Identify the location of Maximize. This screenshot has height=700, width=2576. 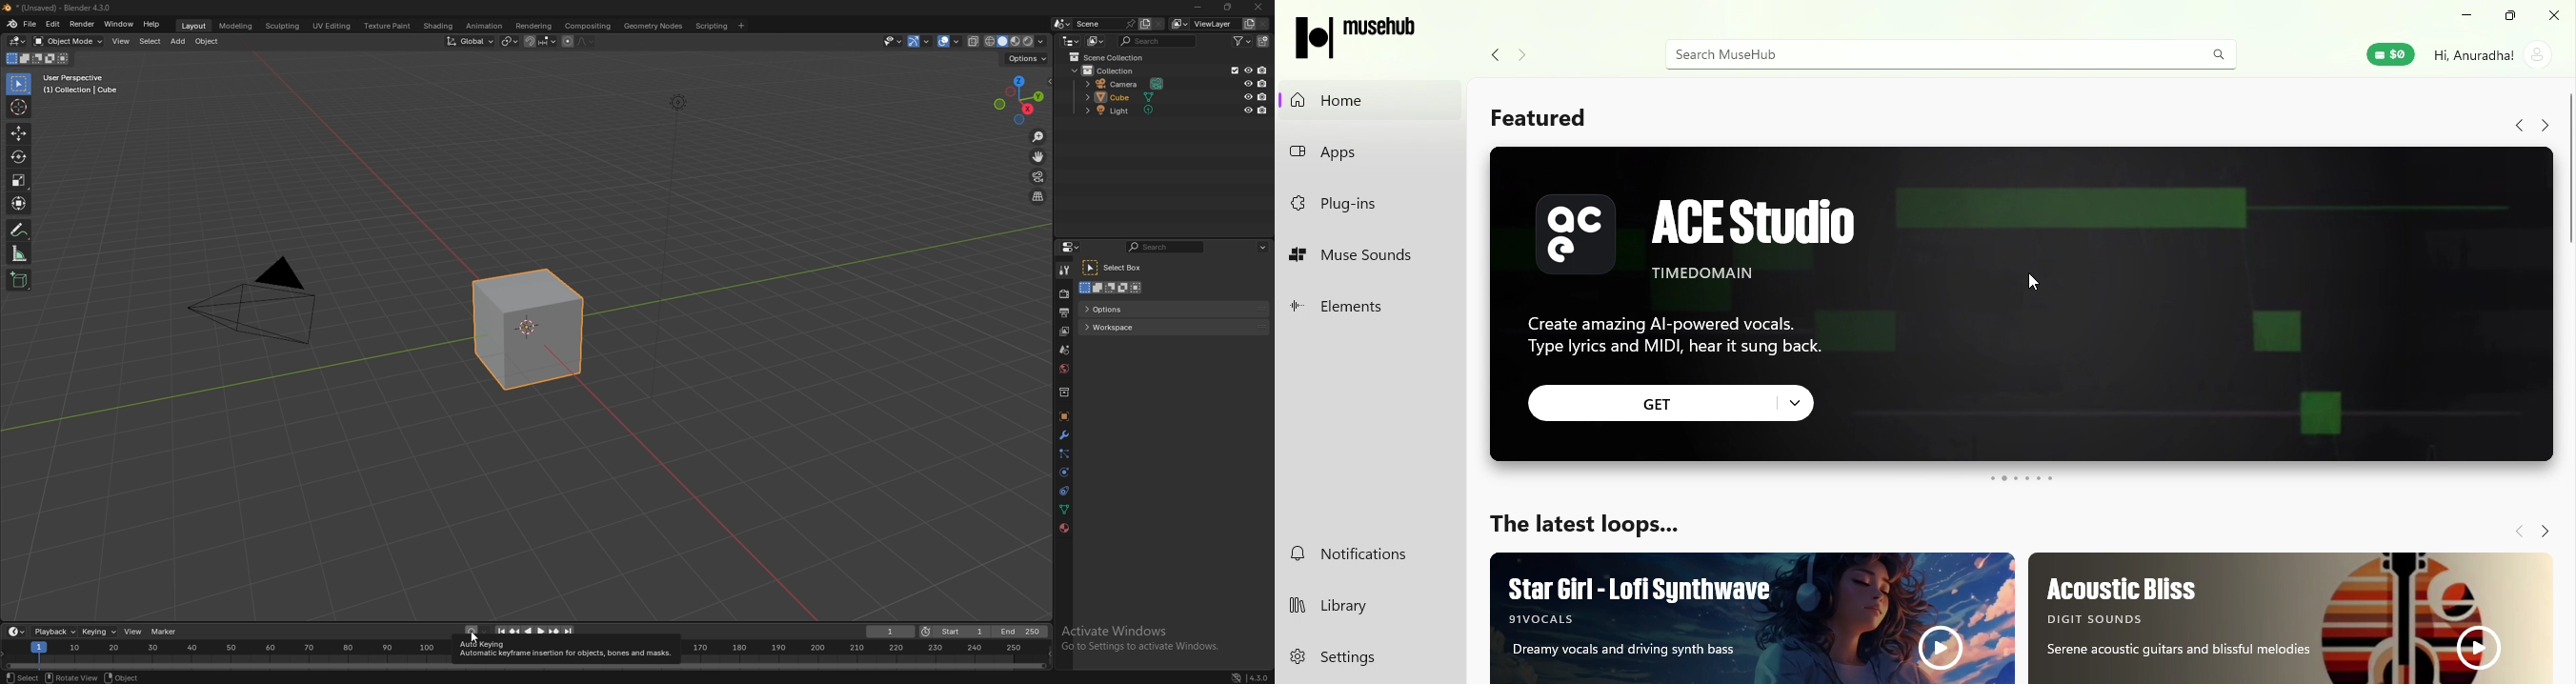
(1229, 7).